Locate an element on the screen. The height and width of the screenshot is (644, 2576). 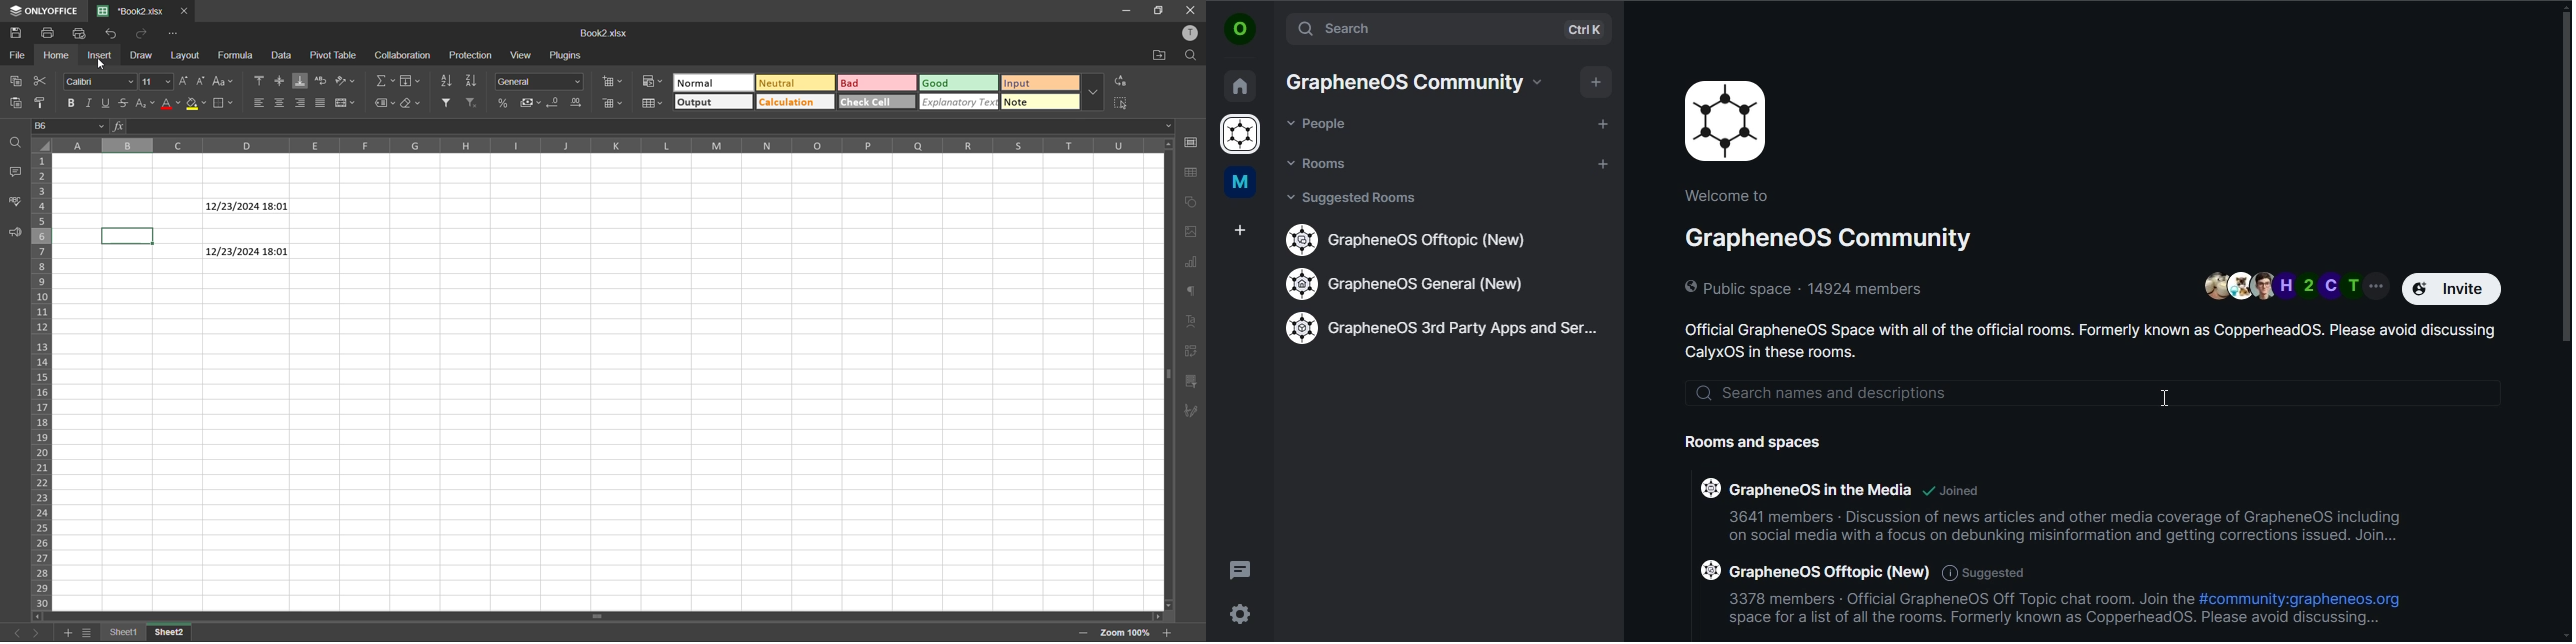
cursor is located at coordinates (103, 64).